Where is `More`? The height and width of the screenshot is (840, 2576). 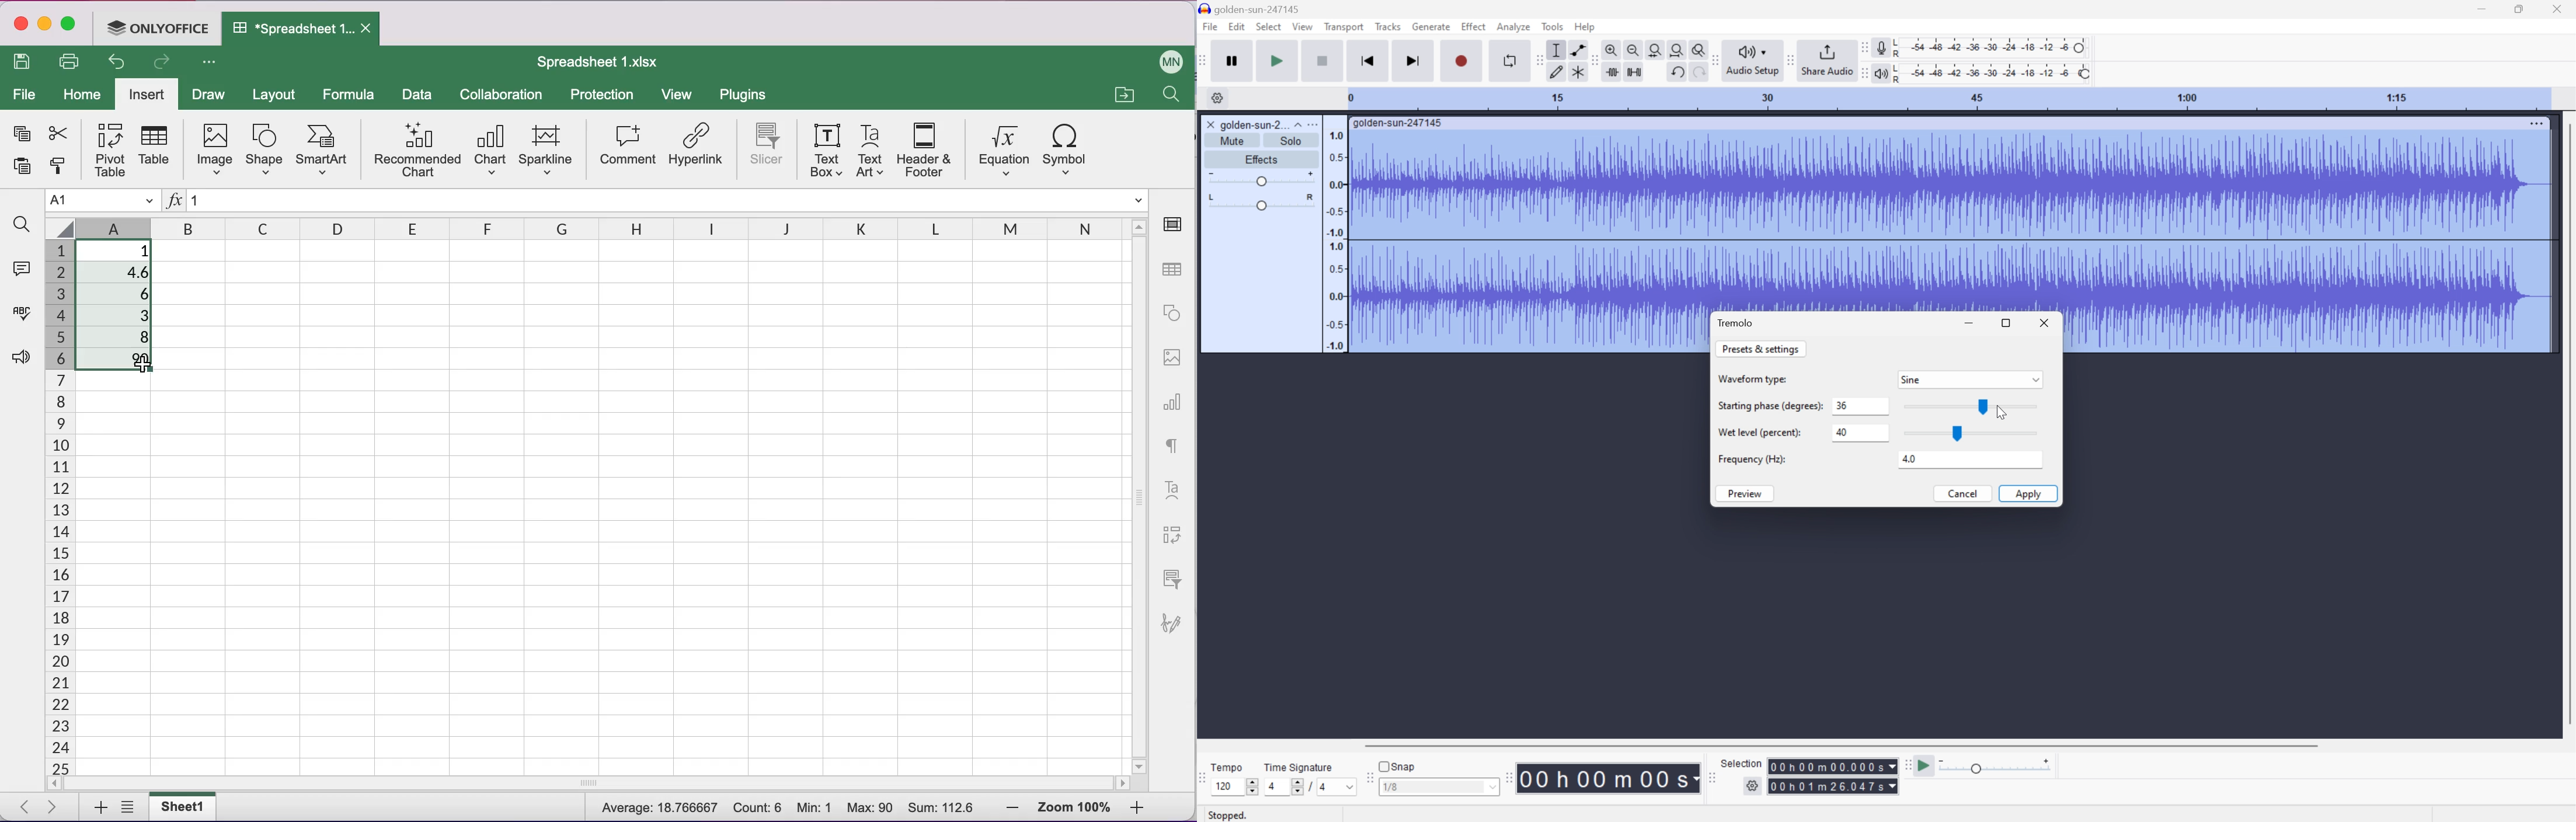 More is located at coordinates (1315, 123).